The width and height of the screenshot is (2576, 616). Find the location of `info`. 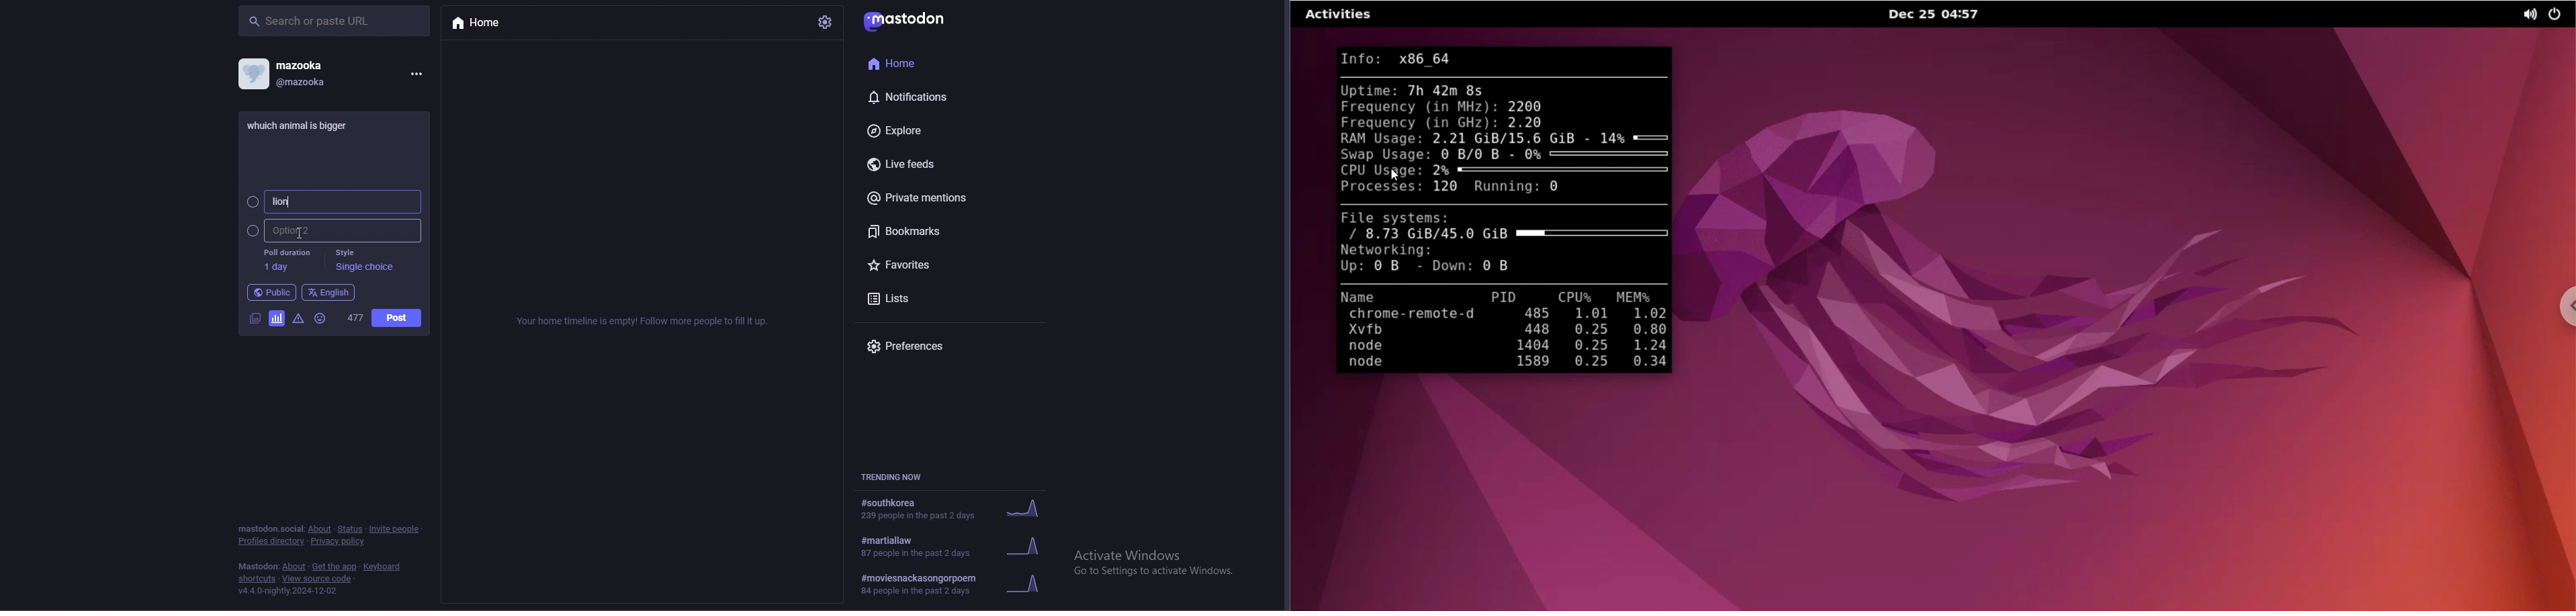

info is located at coordinates (644, 321).